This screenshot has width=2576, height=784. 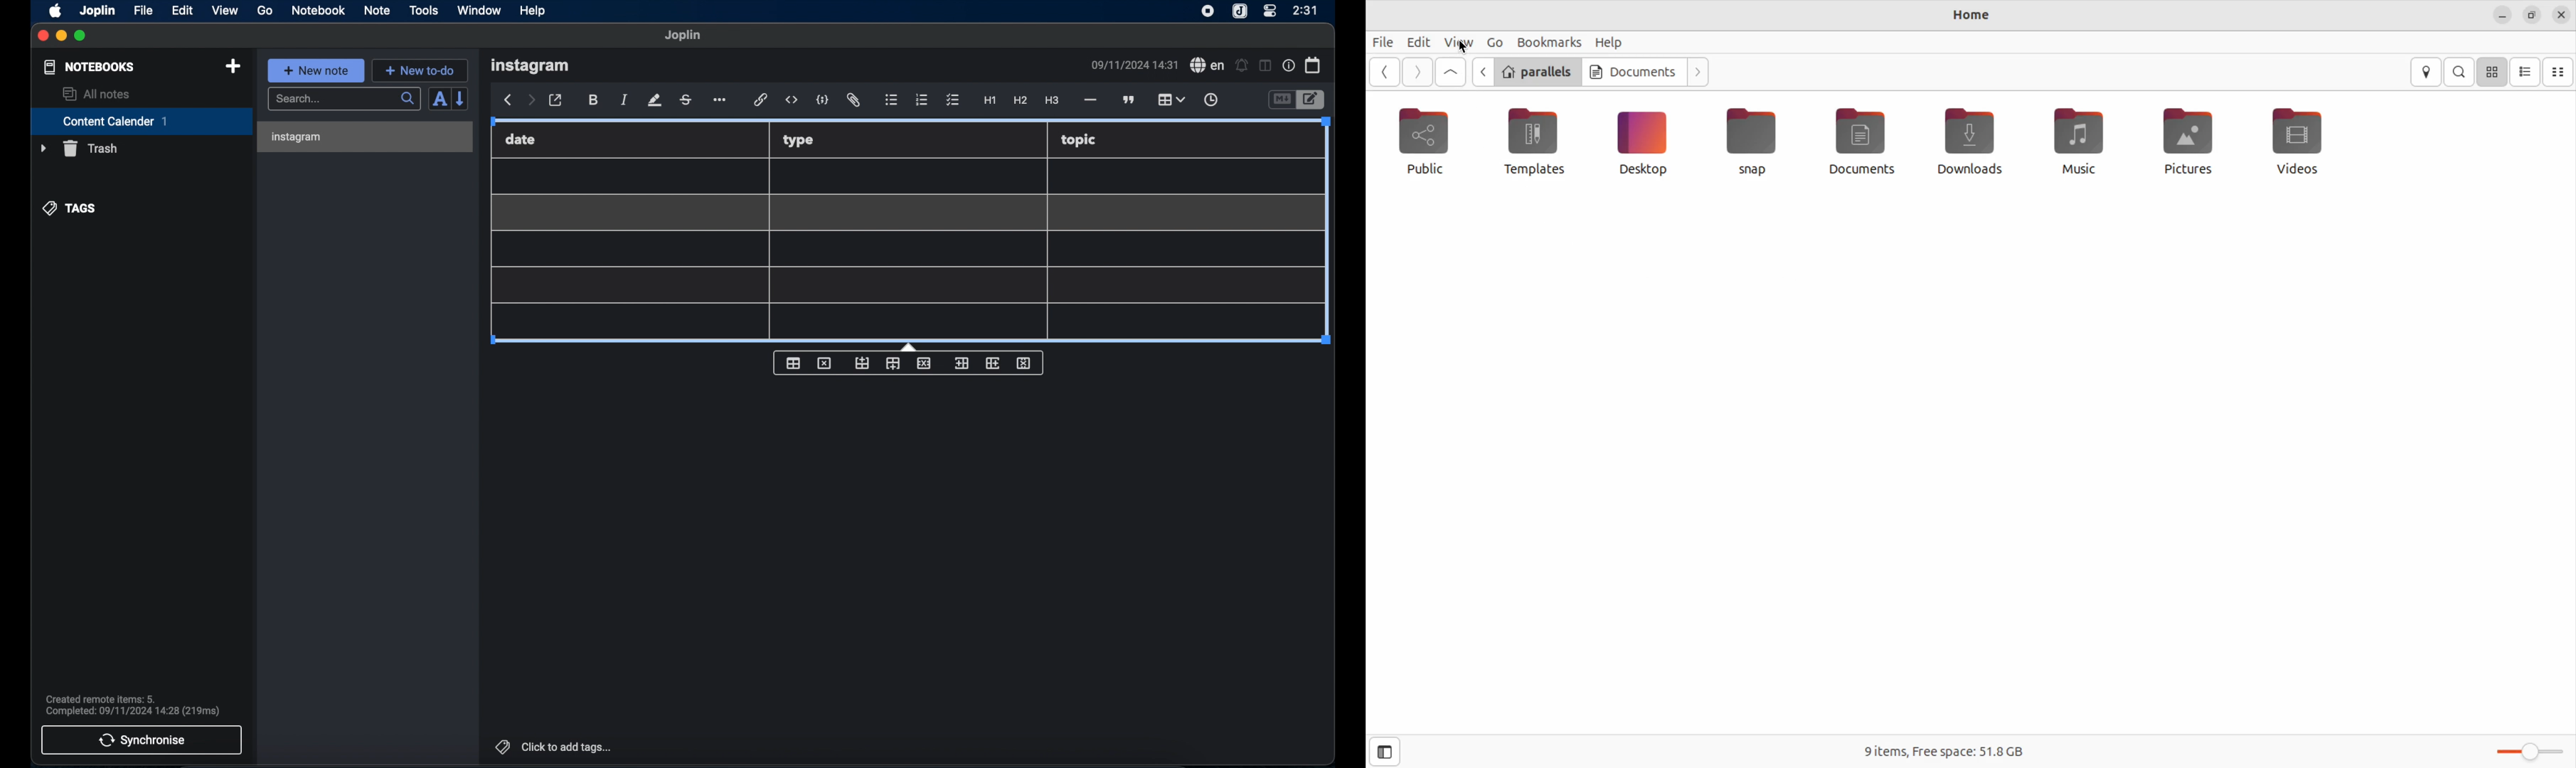 What do you see at coordinates (225, 11) in the screenshot?
I see `view` at bounding box center [225, 11].